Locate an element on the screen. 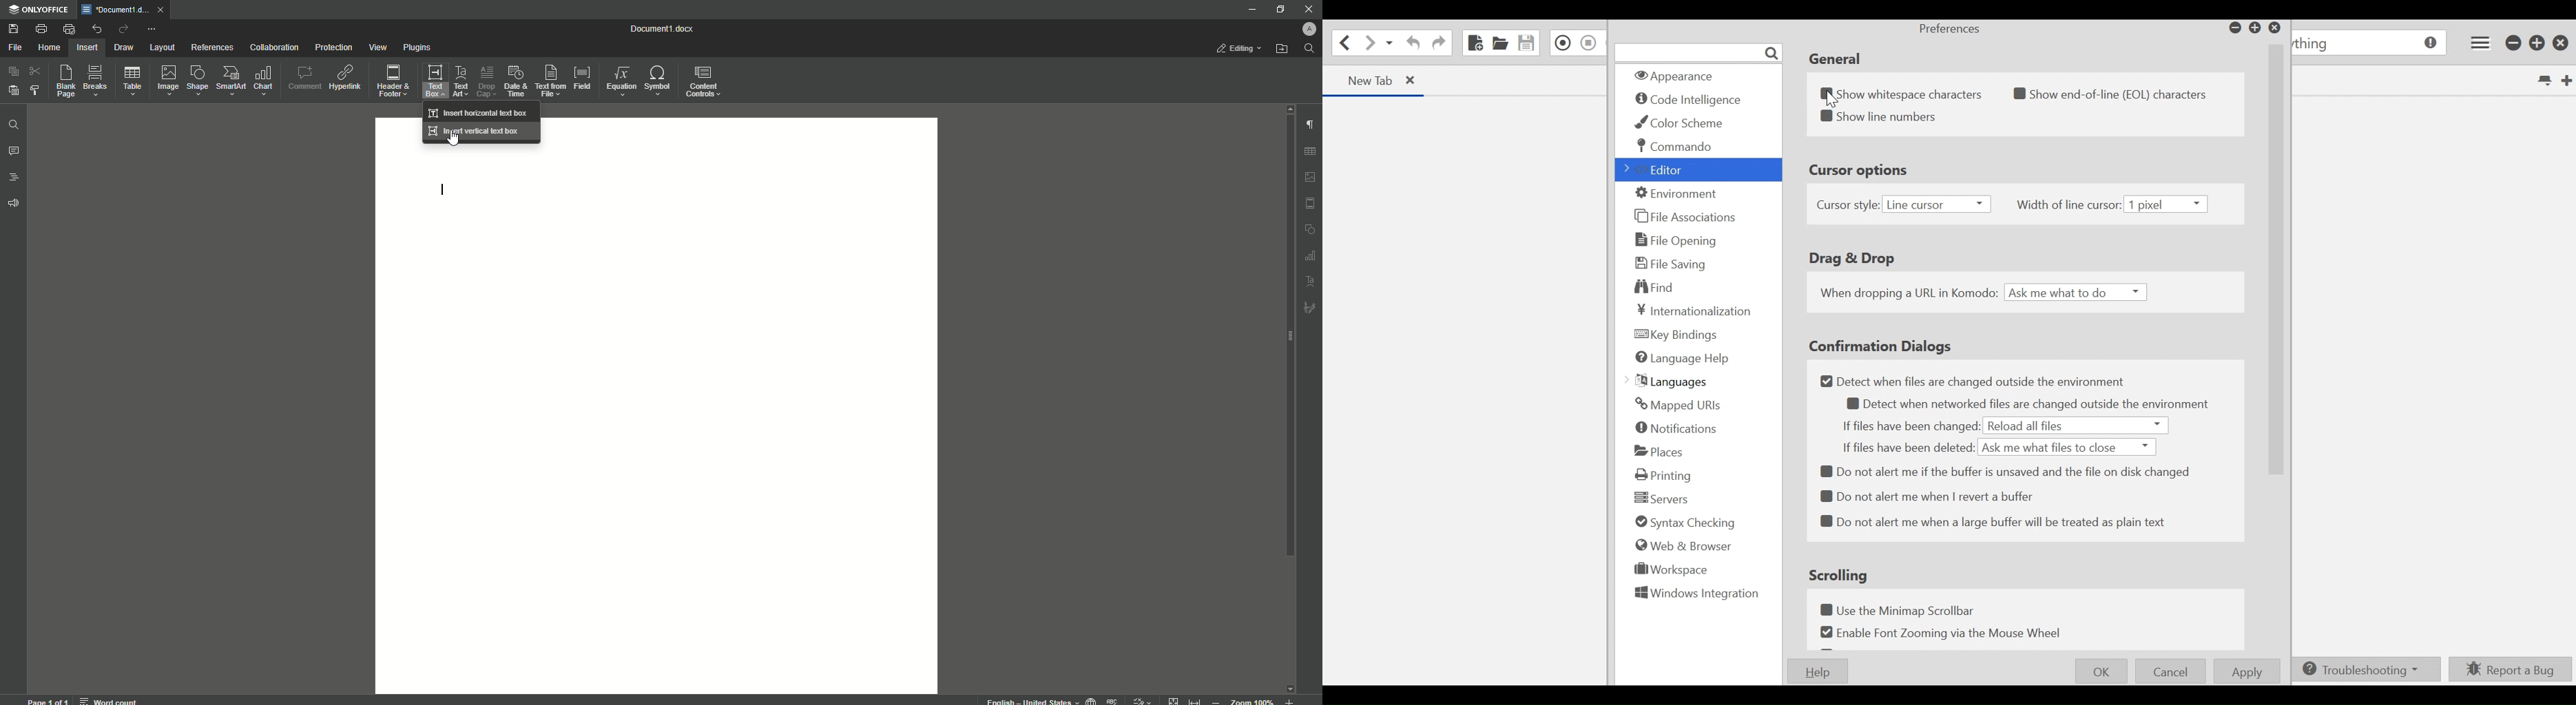 The width and height of the screenshot is (2576, 728). Text Art is located at coordinates (459, 81).